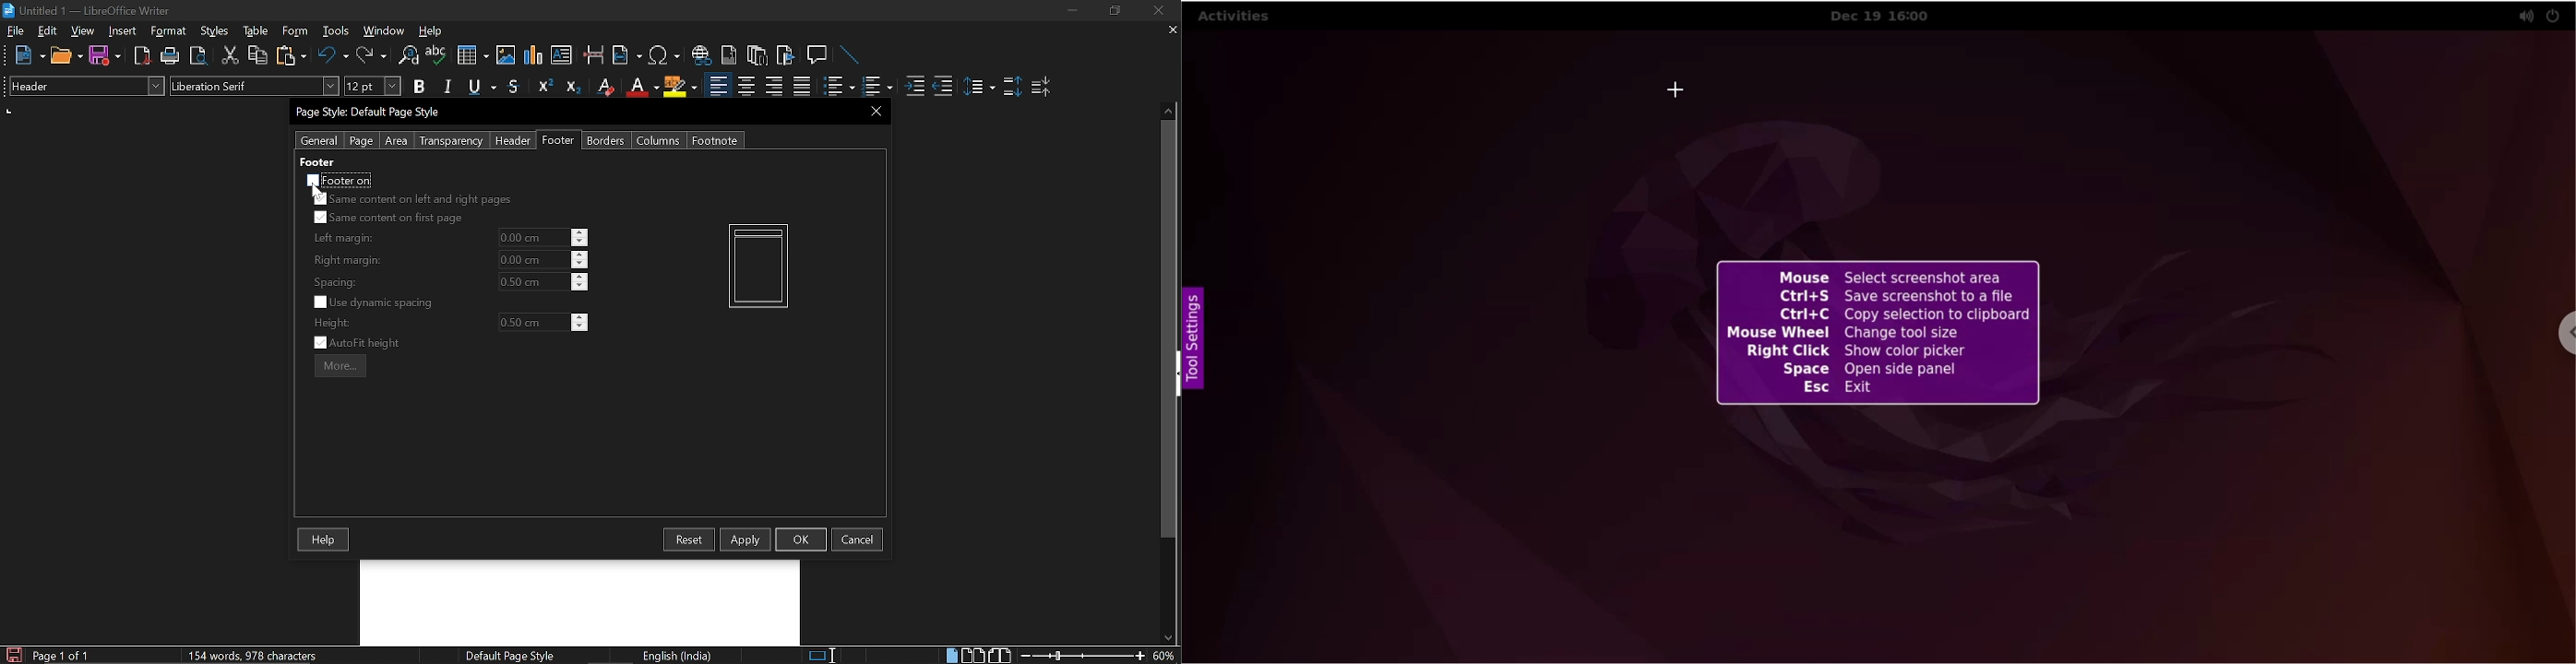  What do you see at coordinates (320, 140) in the screenshot?
I see `General` at bounding box center [320, 140].